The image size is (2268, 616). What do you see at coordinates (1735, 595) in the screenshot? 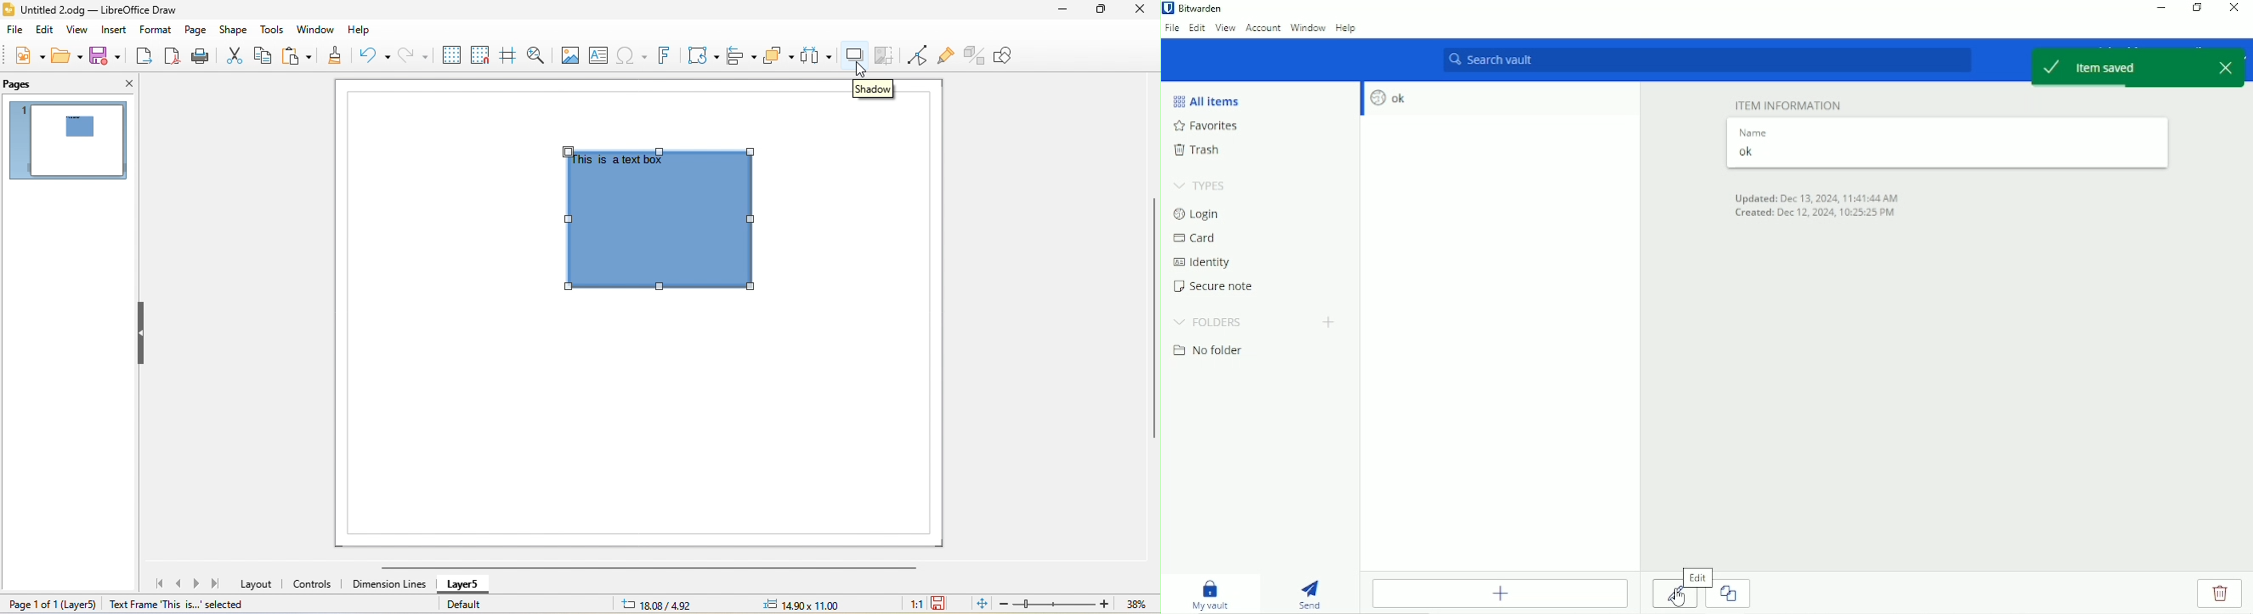
I see `Clone` at bounding box center [1735, 595].